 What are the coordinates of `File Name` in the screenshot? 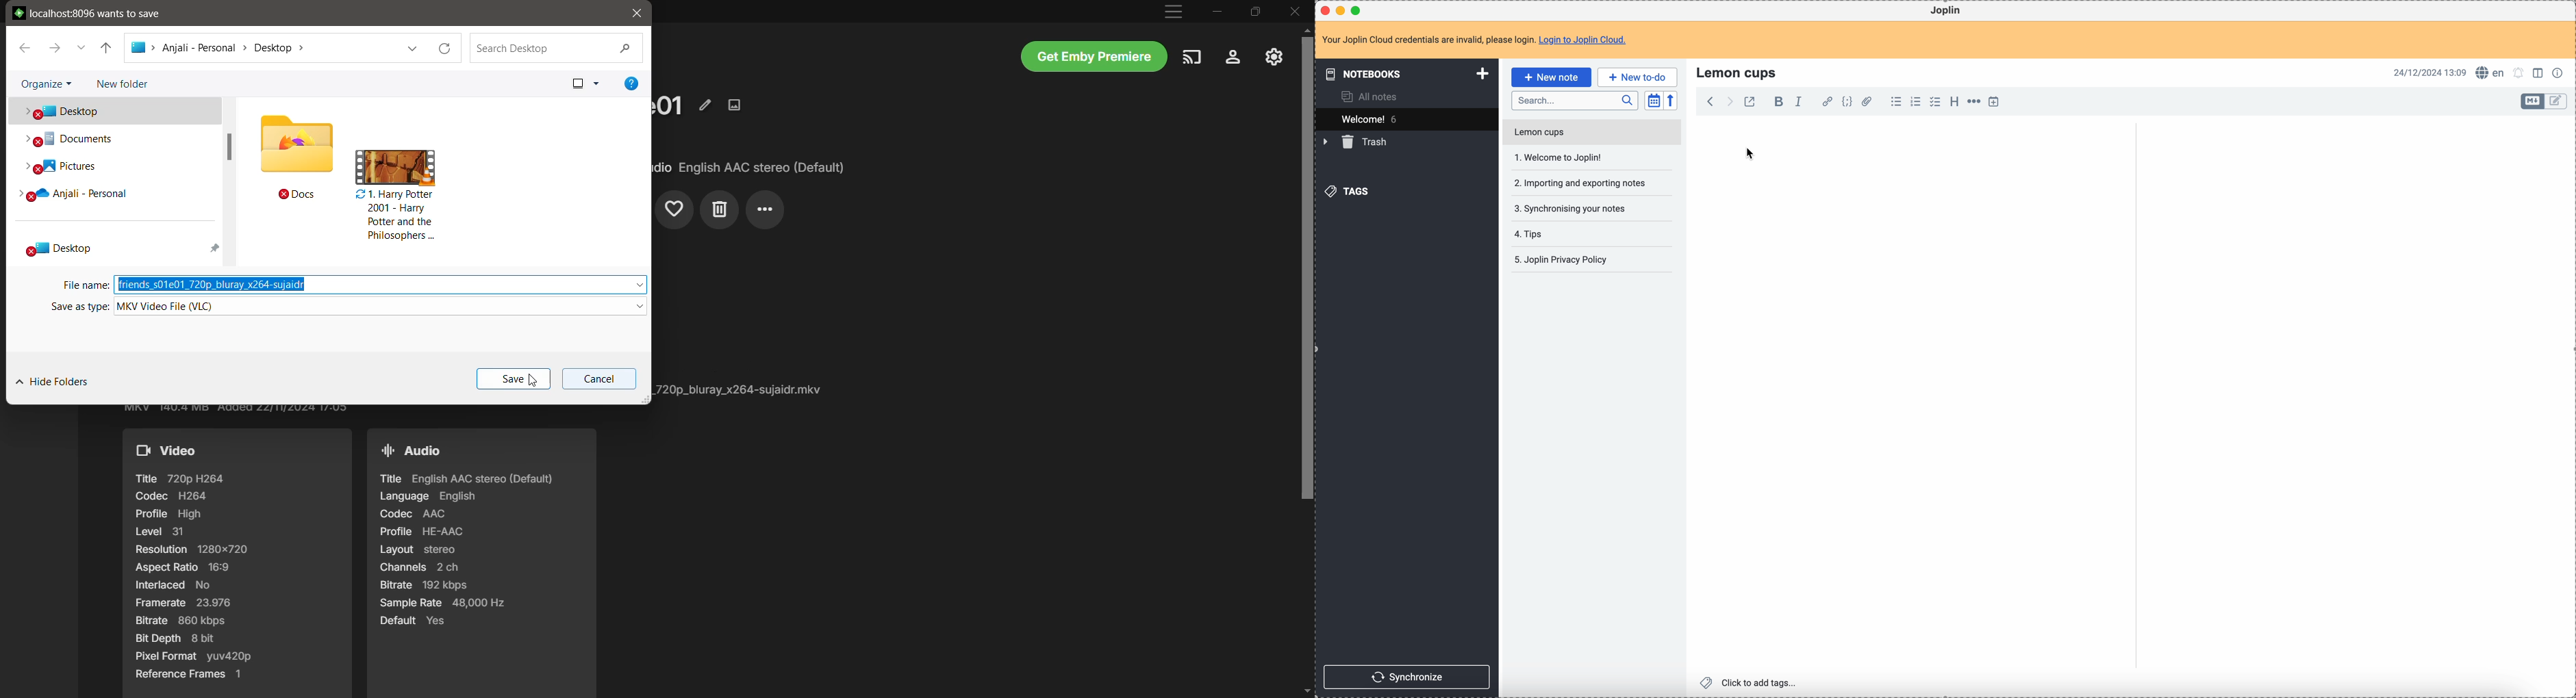 It's located at (84, 285).